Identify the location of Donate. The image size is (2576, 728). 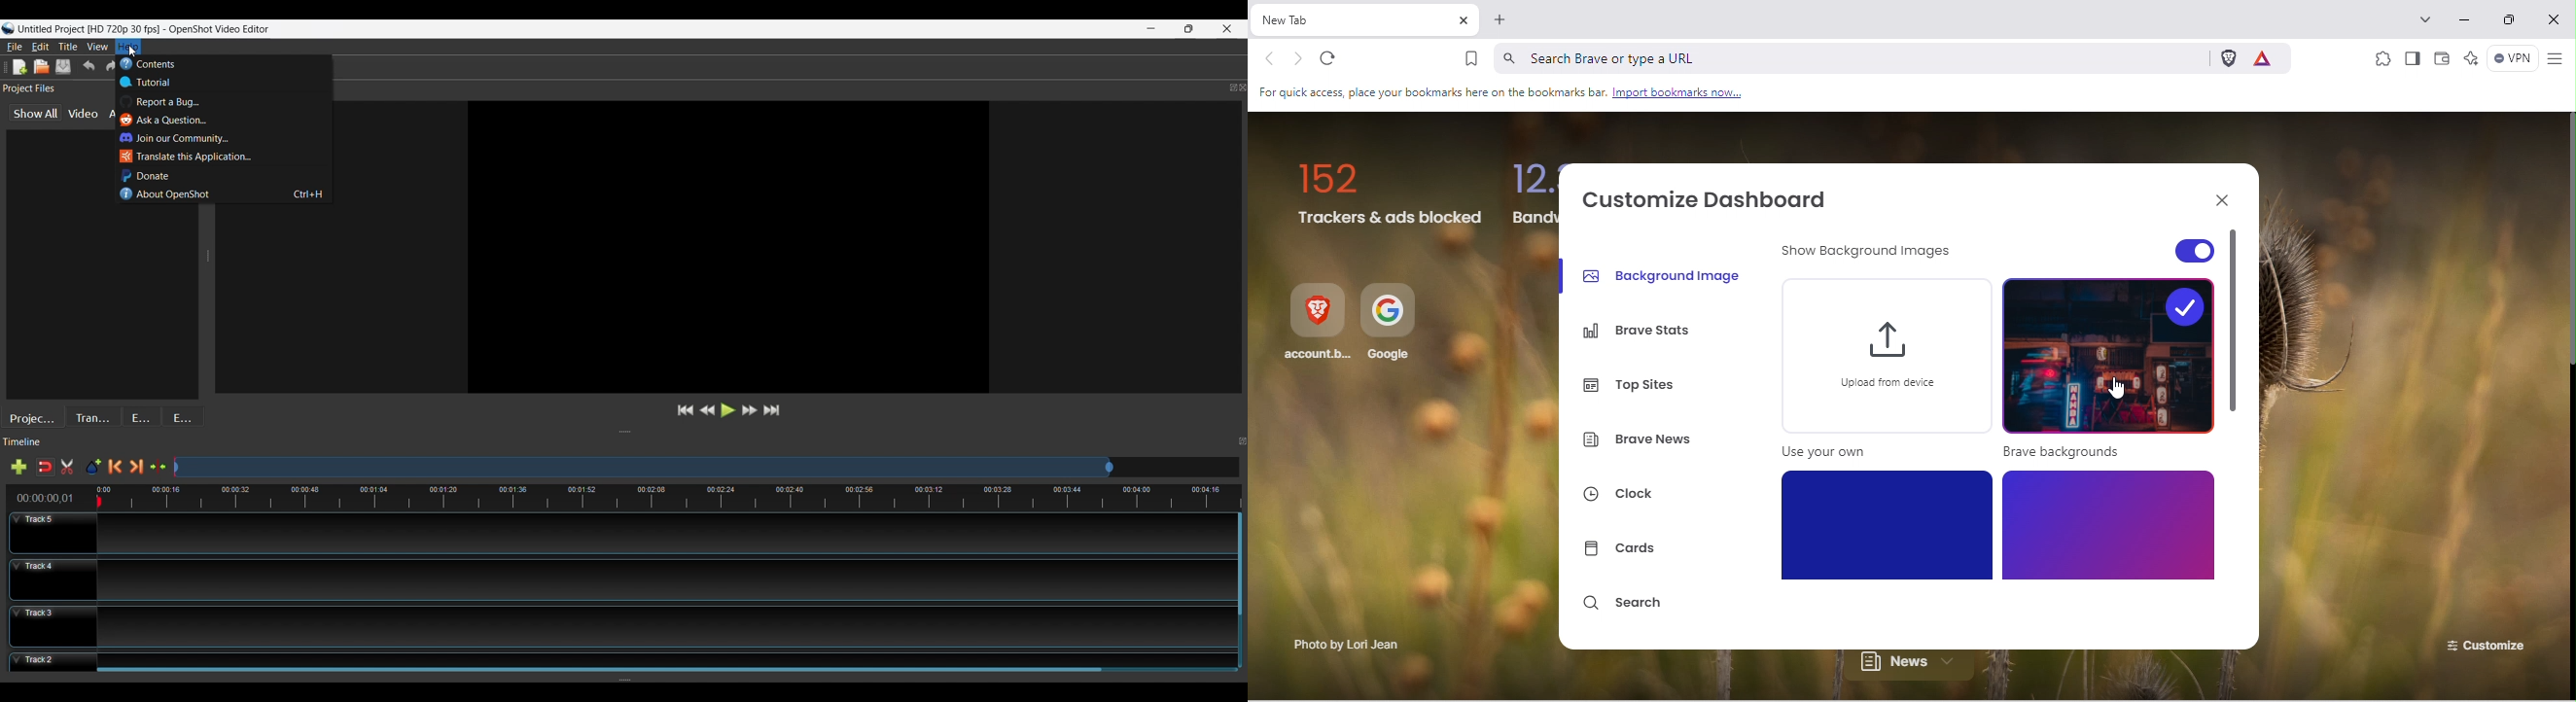
(147, 175).